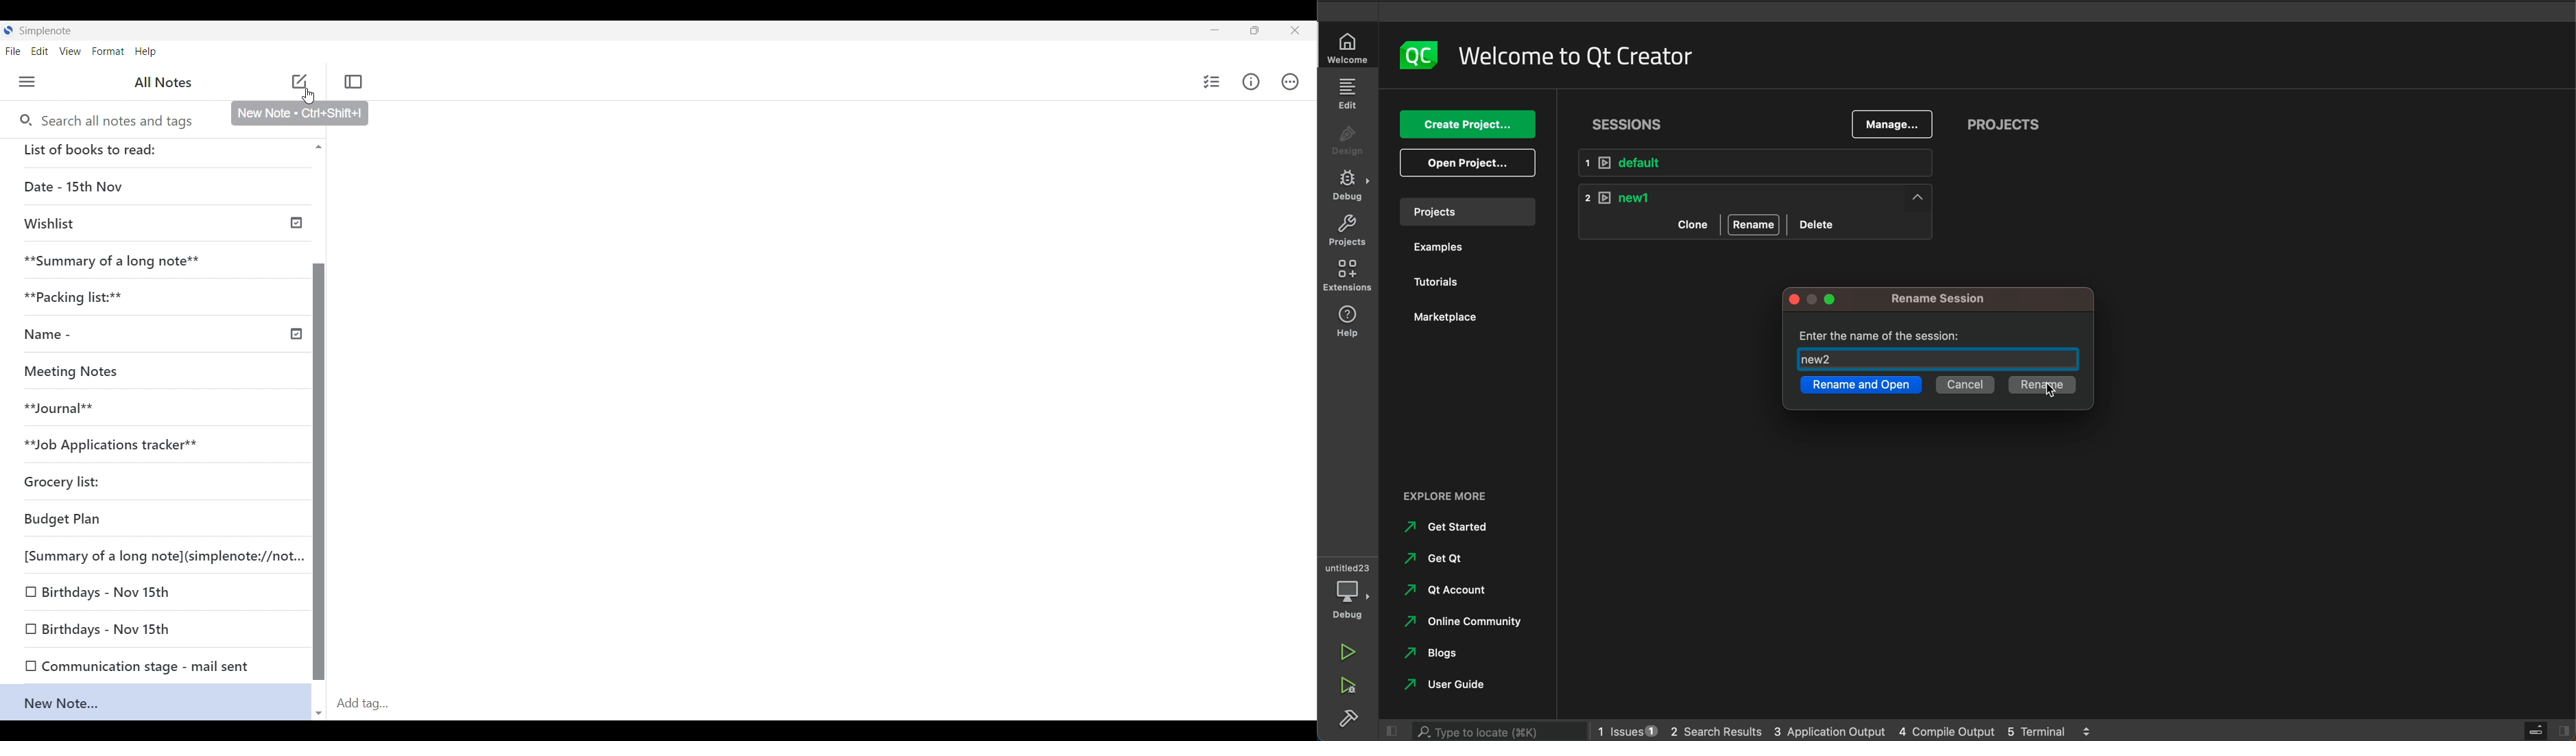 This screenshot has height=756, width=2576. I want to click on run debug, so click(1345, 685).